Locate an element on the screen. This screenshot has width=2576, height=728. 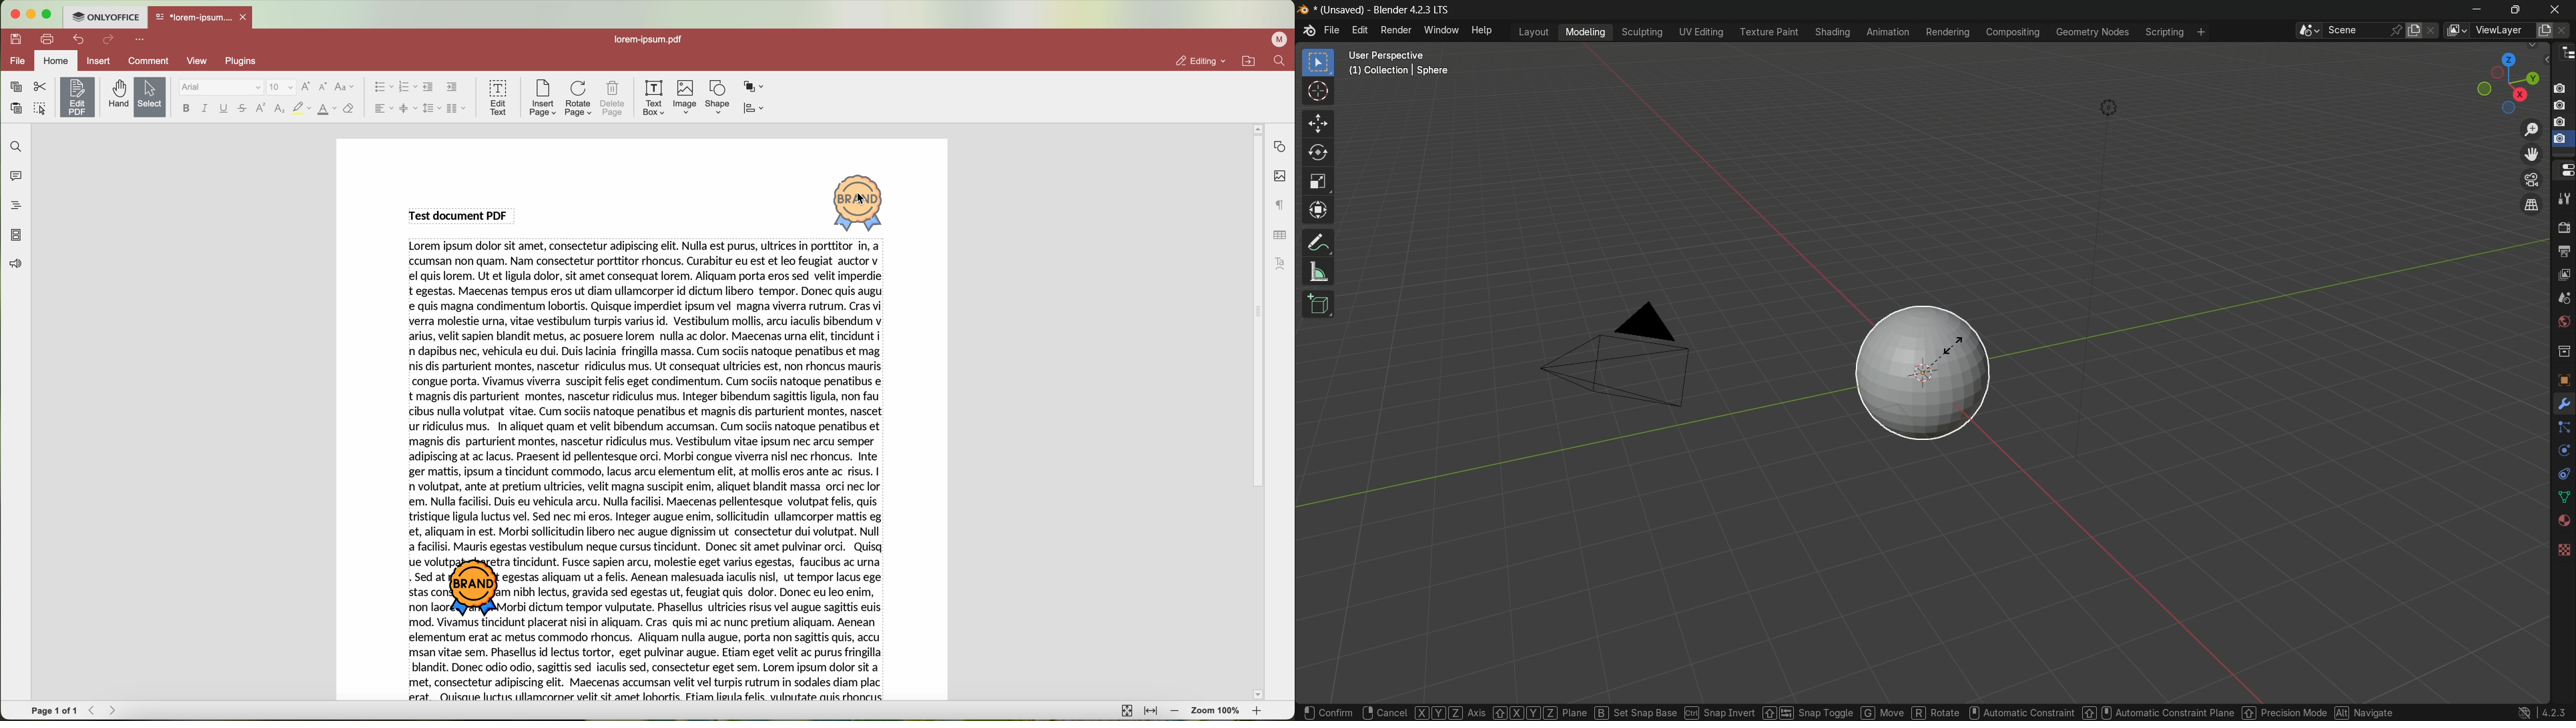
compositing menu is located at coordinates (2014, 33).